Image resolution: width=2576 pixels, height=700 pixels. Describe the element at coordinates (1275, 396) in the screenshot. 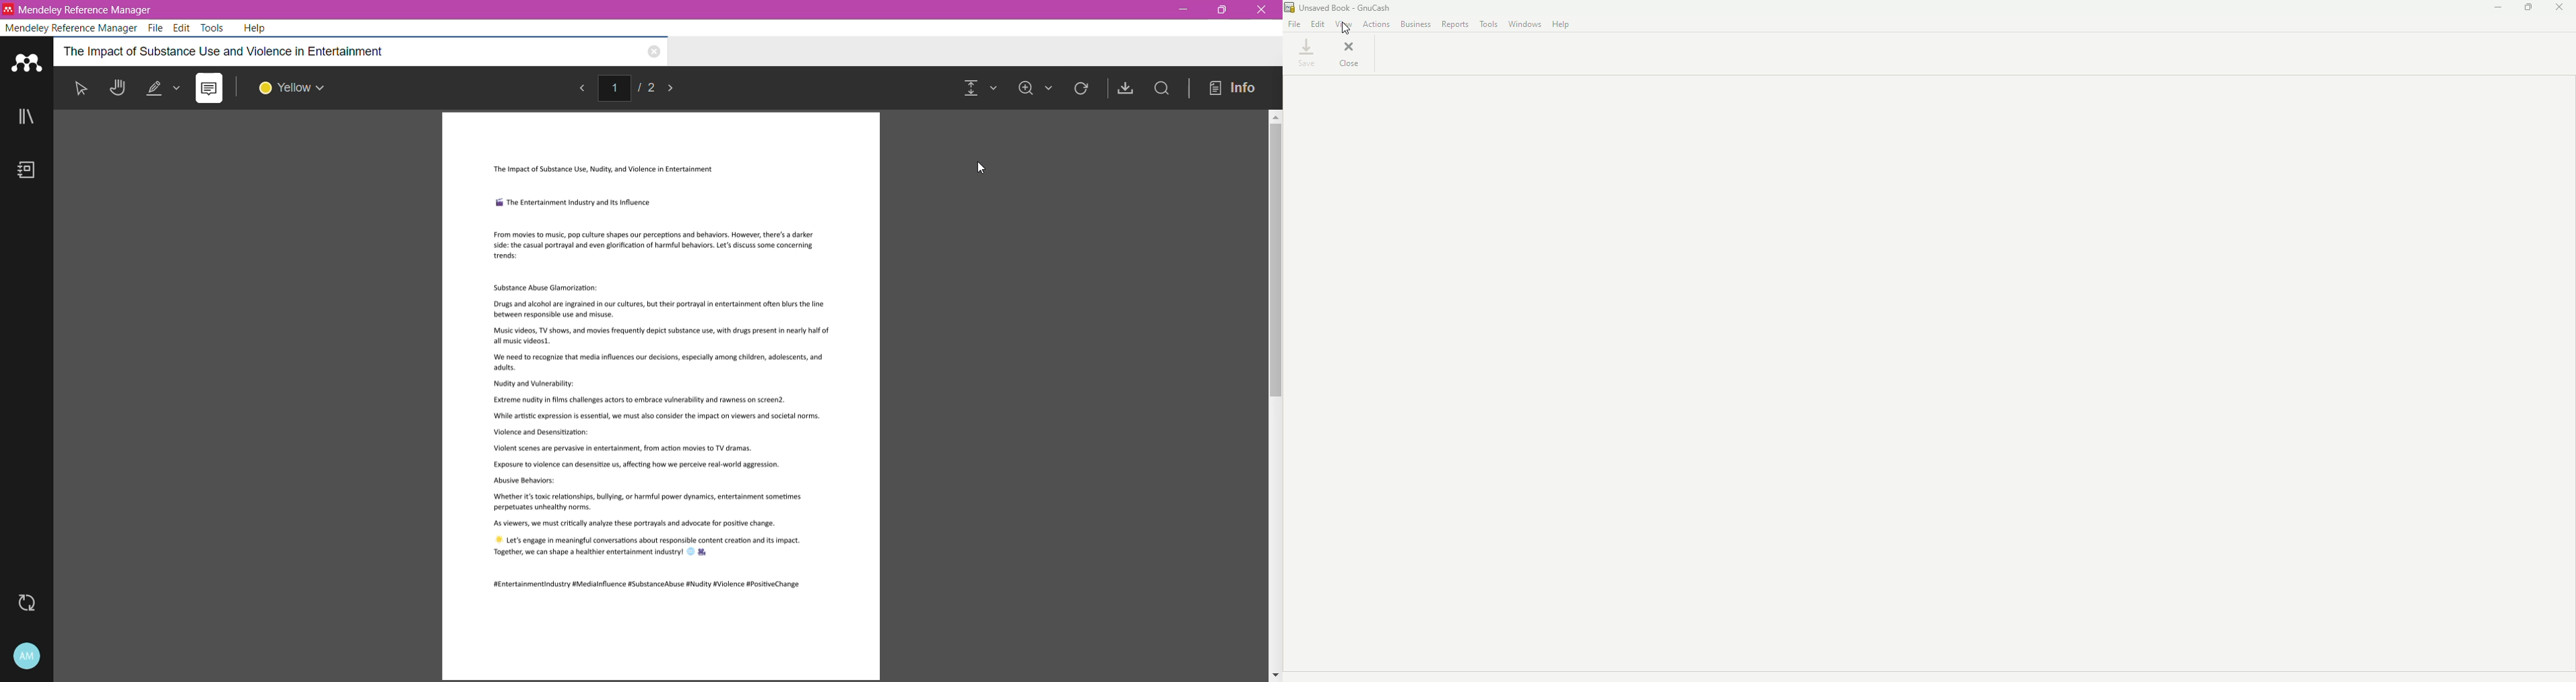

I see `Vertical Scroll Bar` at that location.